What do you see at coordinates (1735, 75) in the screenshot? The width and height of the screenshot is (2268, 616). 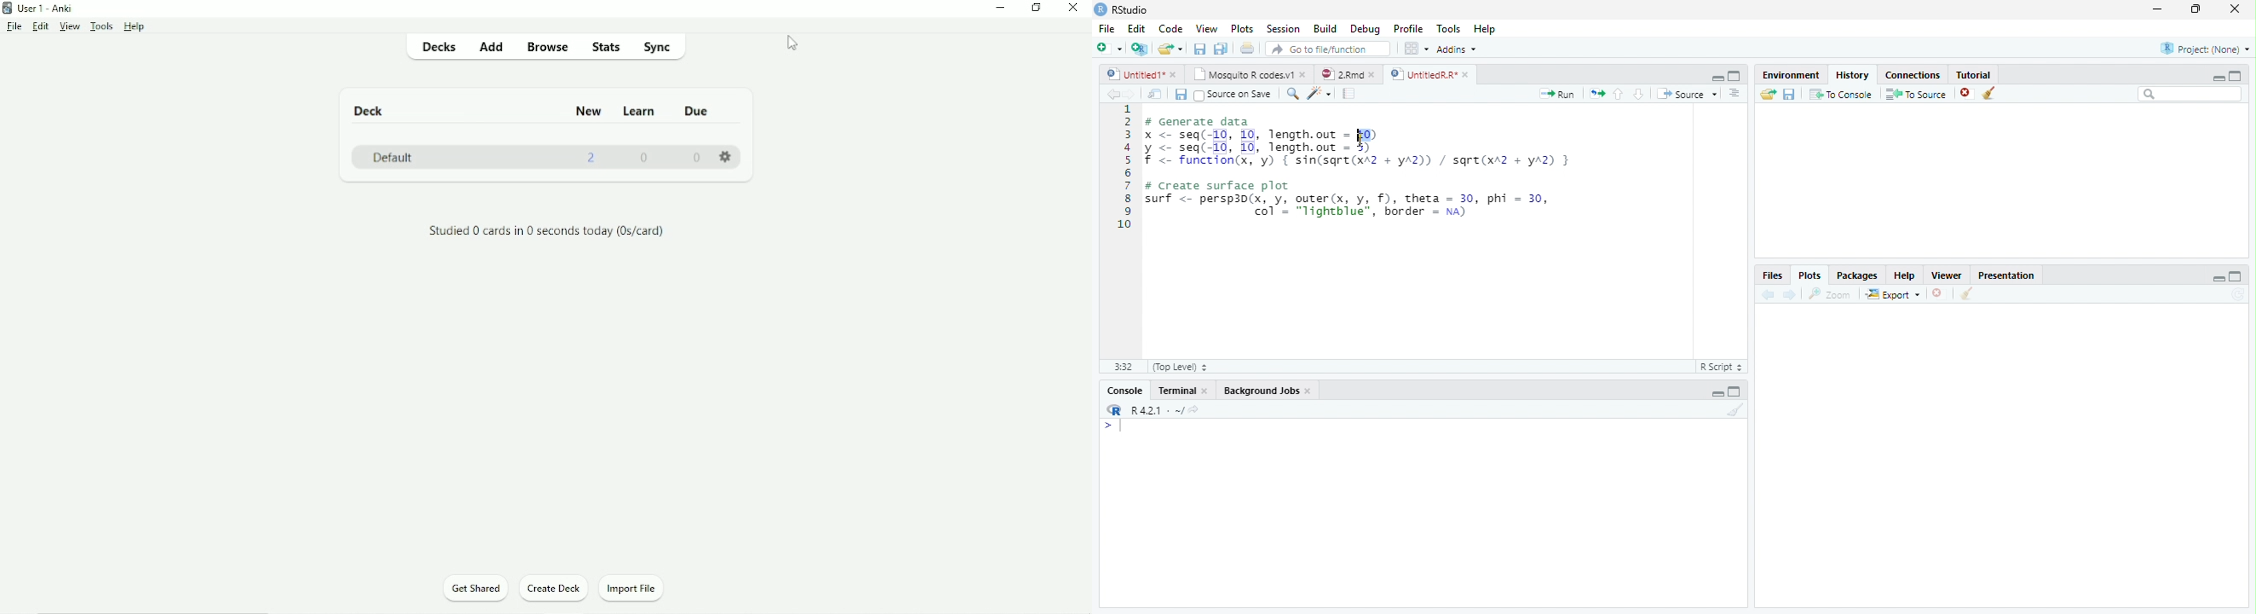 I see `Maximixe` at bounding box center [1735, 75].